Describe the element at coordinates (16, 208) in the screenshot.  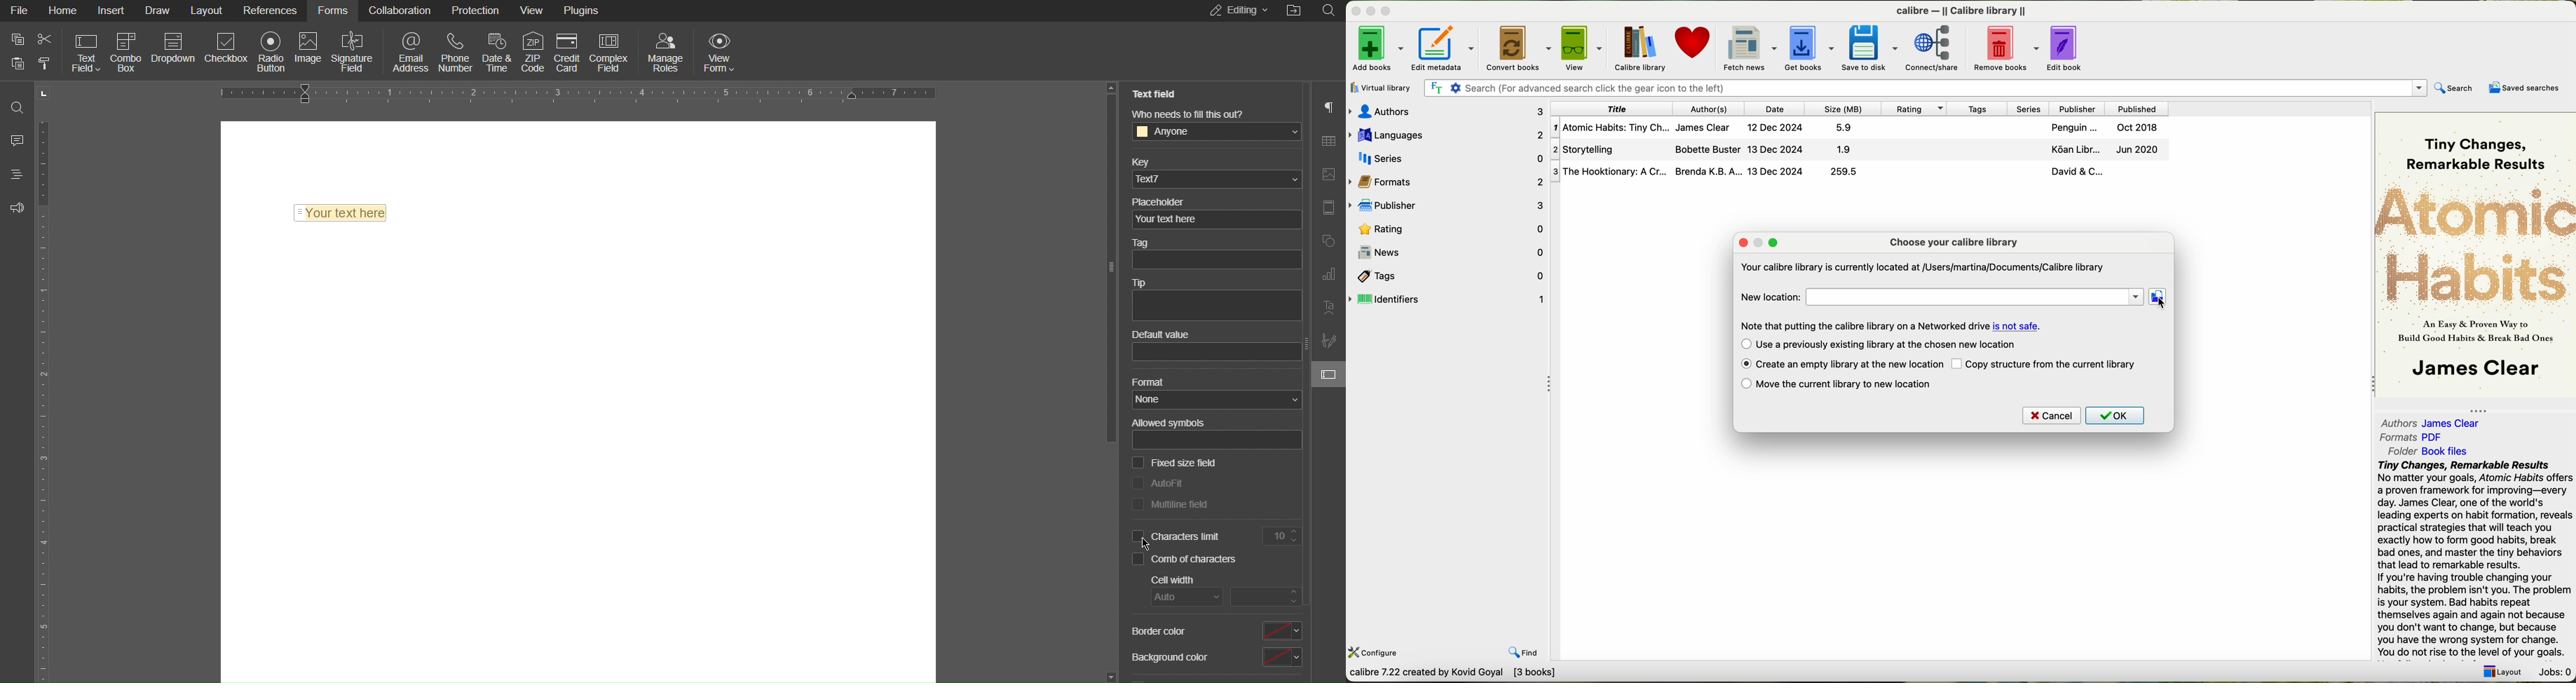
I see `Feedback and Support` at that location.